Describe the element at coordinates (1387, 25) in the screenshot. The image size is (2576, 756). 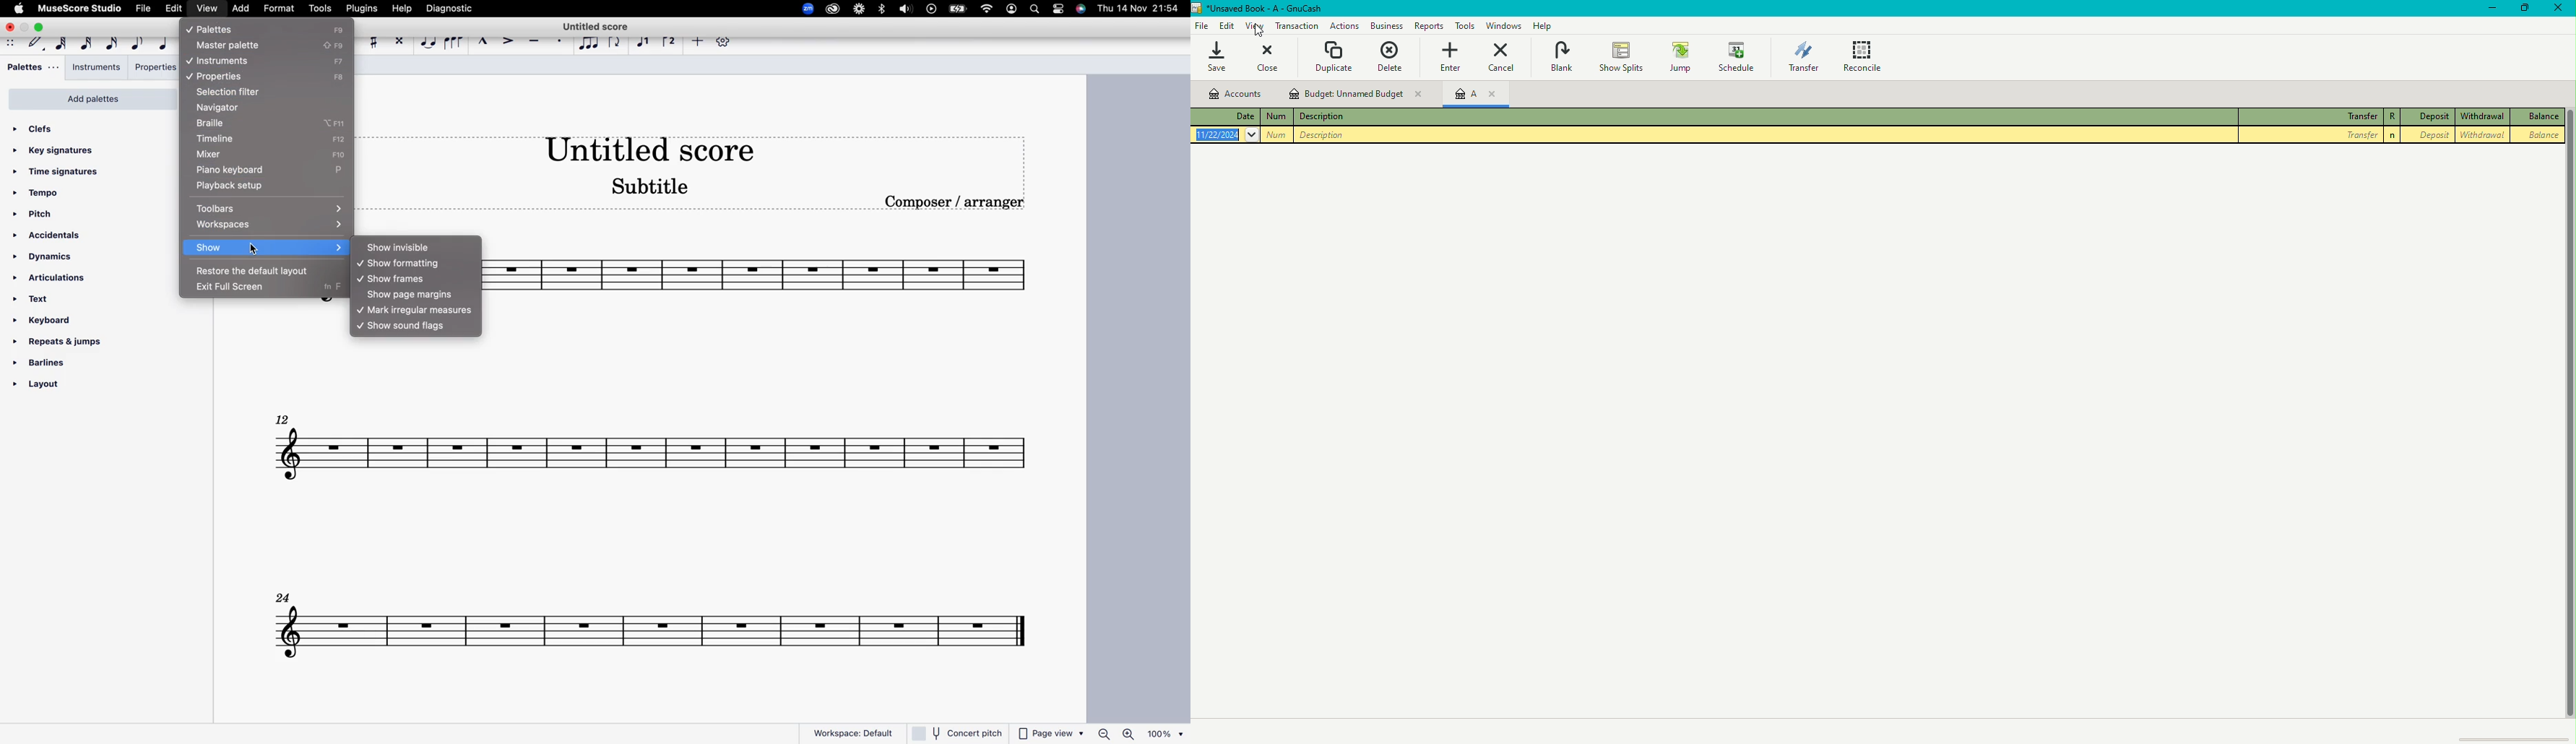
I see `Business` at that location.